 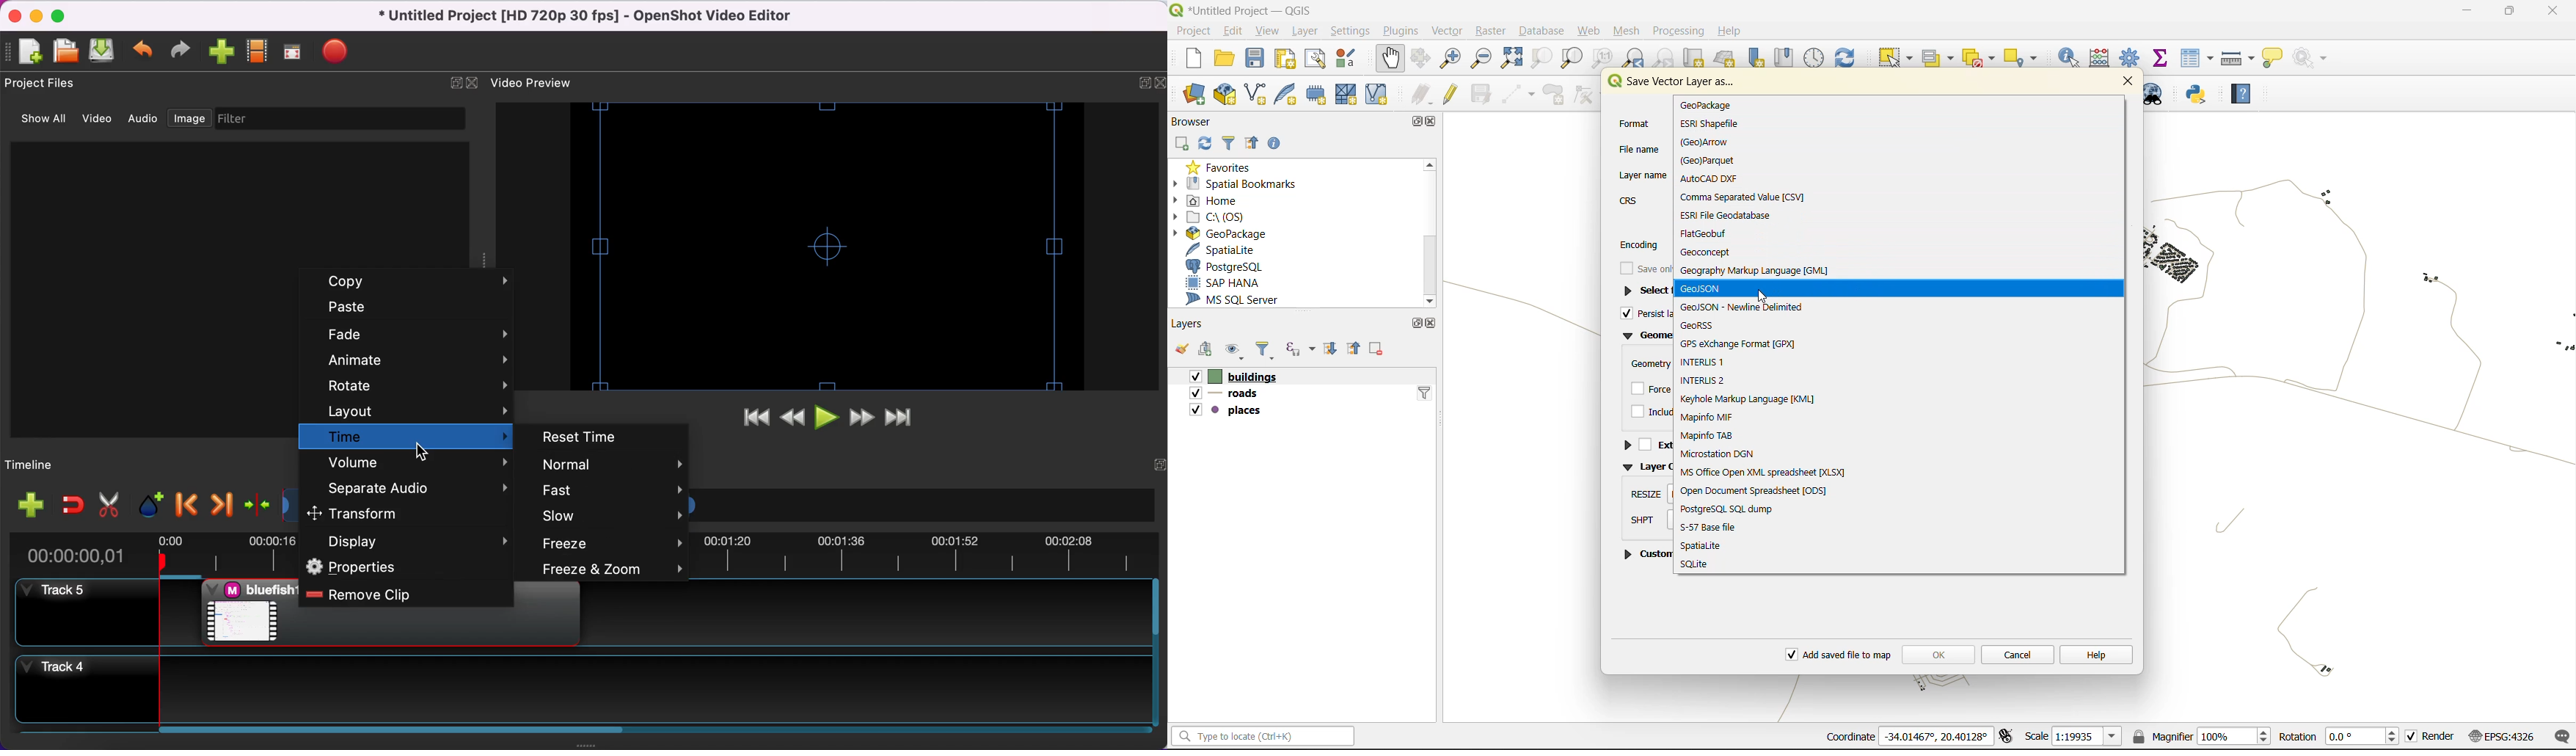 I want to click on normal, so click(x=612, y=465).